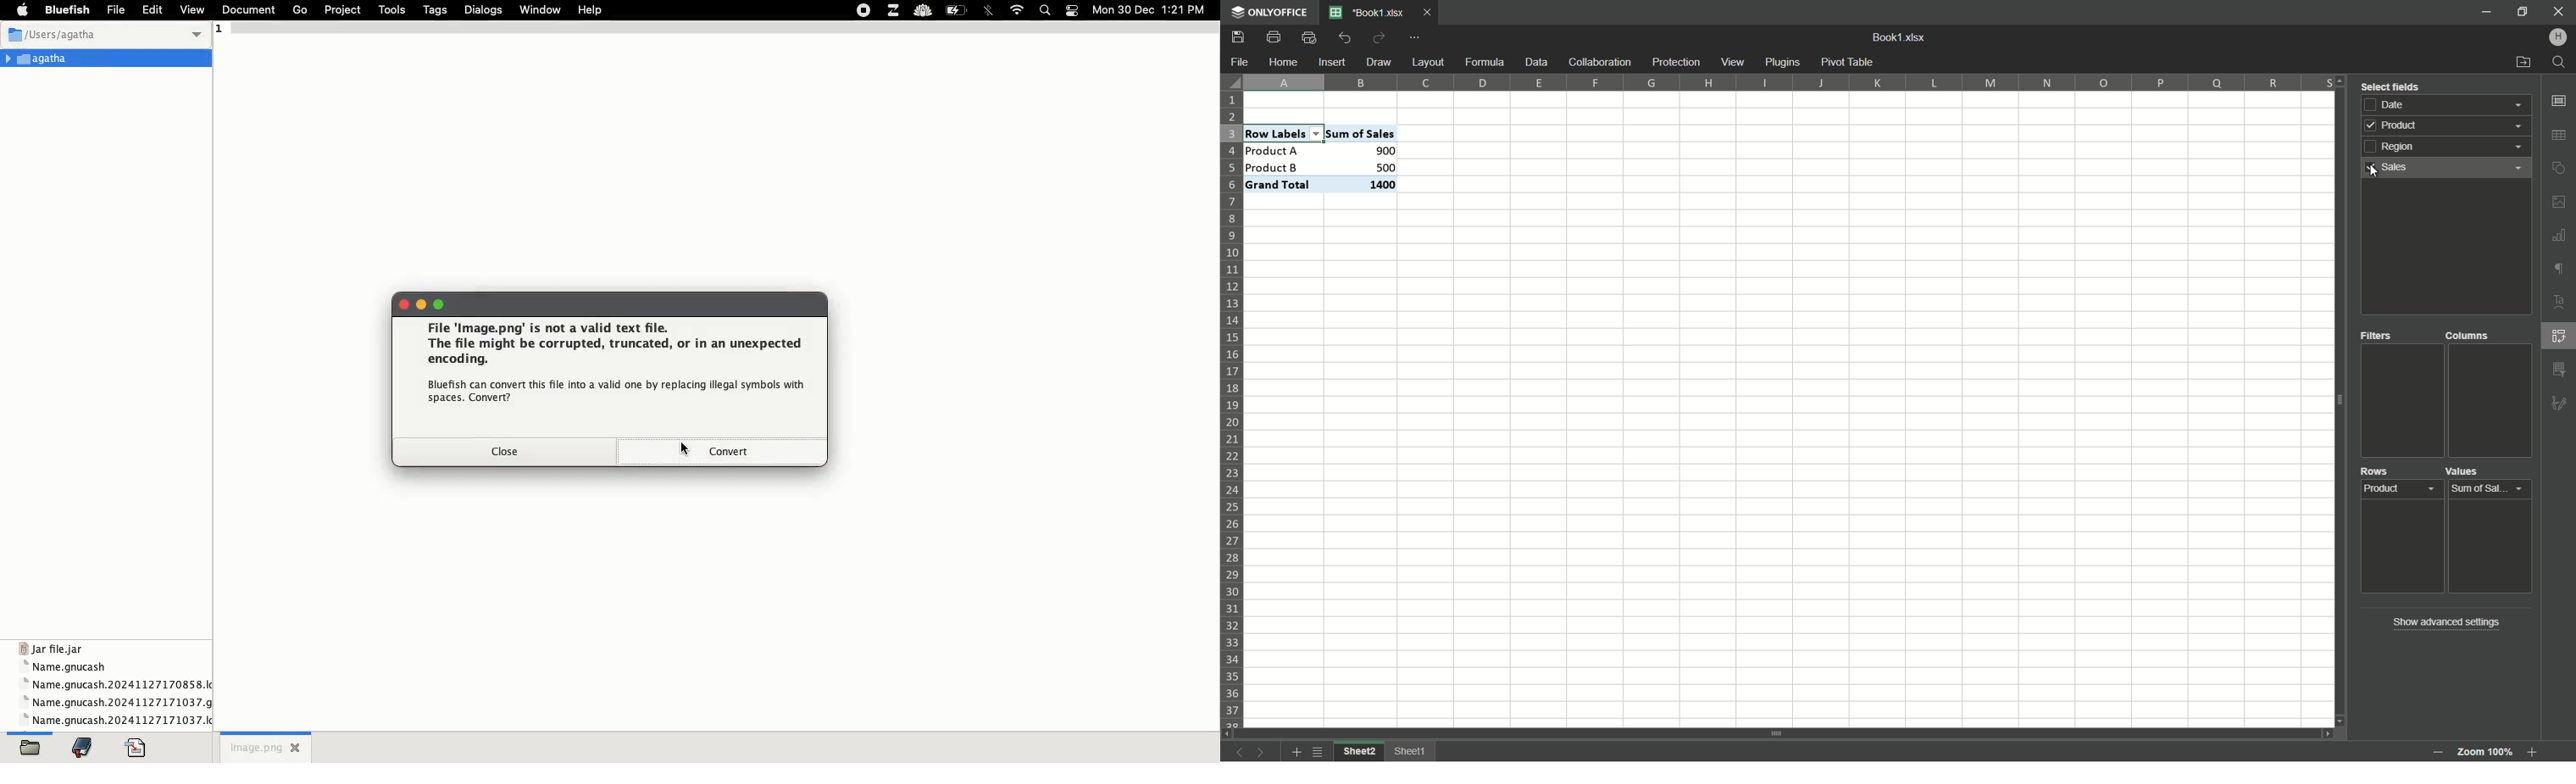 The image size is (2576, 784). I want to click on view, so click(1734, 63).